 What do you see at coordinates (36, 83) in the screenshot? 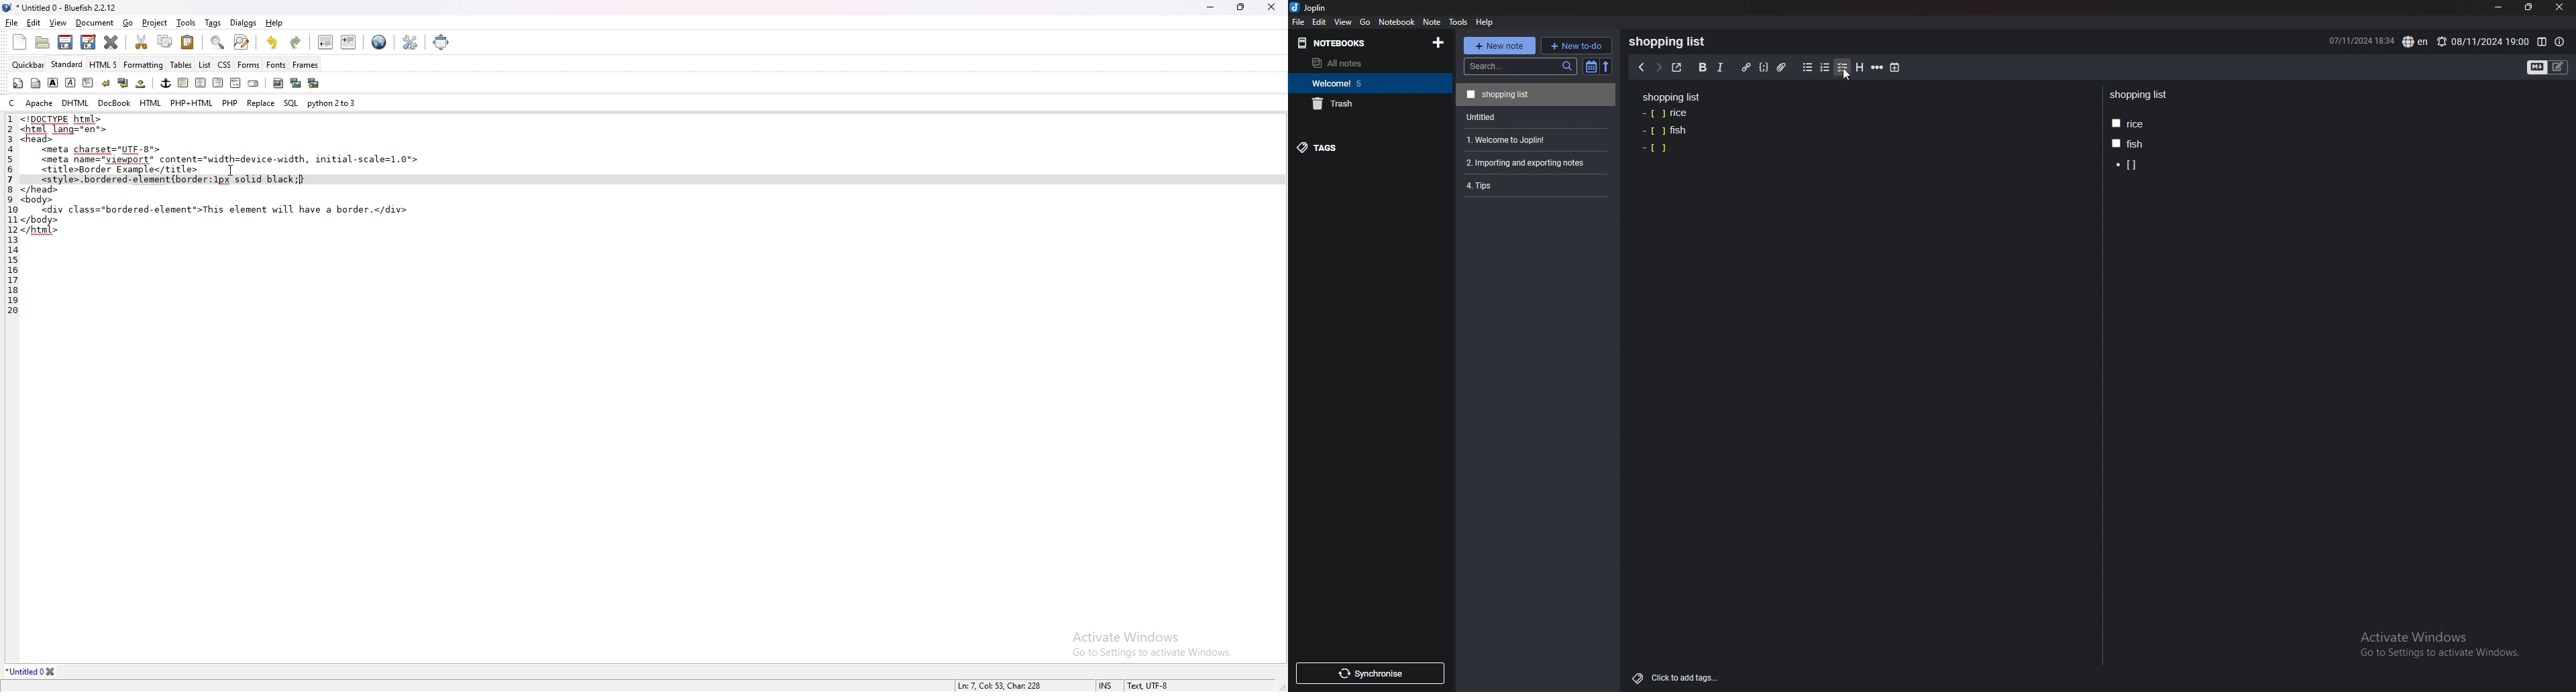
I see `body` at bounding box center [36, 83].